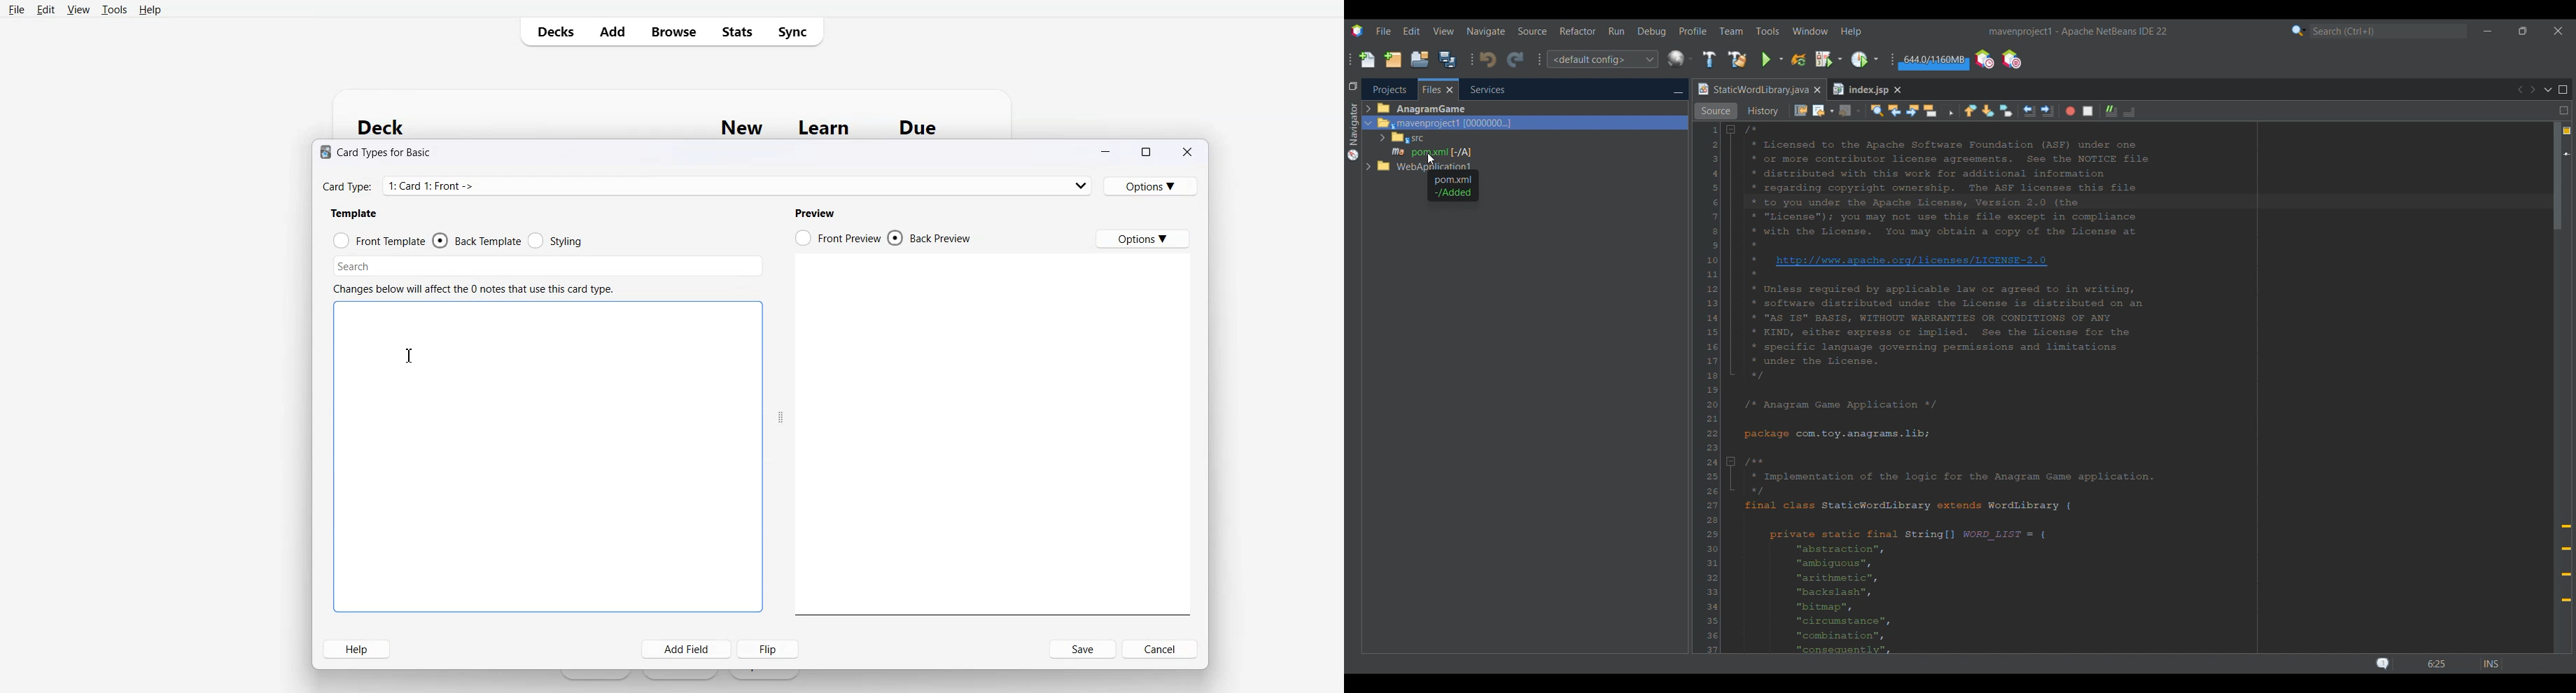  What do you see at coordinates (1947, 110) in the screenshot?
I see `Toggle rectangular selection` at bounding box center [1947, 110].